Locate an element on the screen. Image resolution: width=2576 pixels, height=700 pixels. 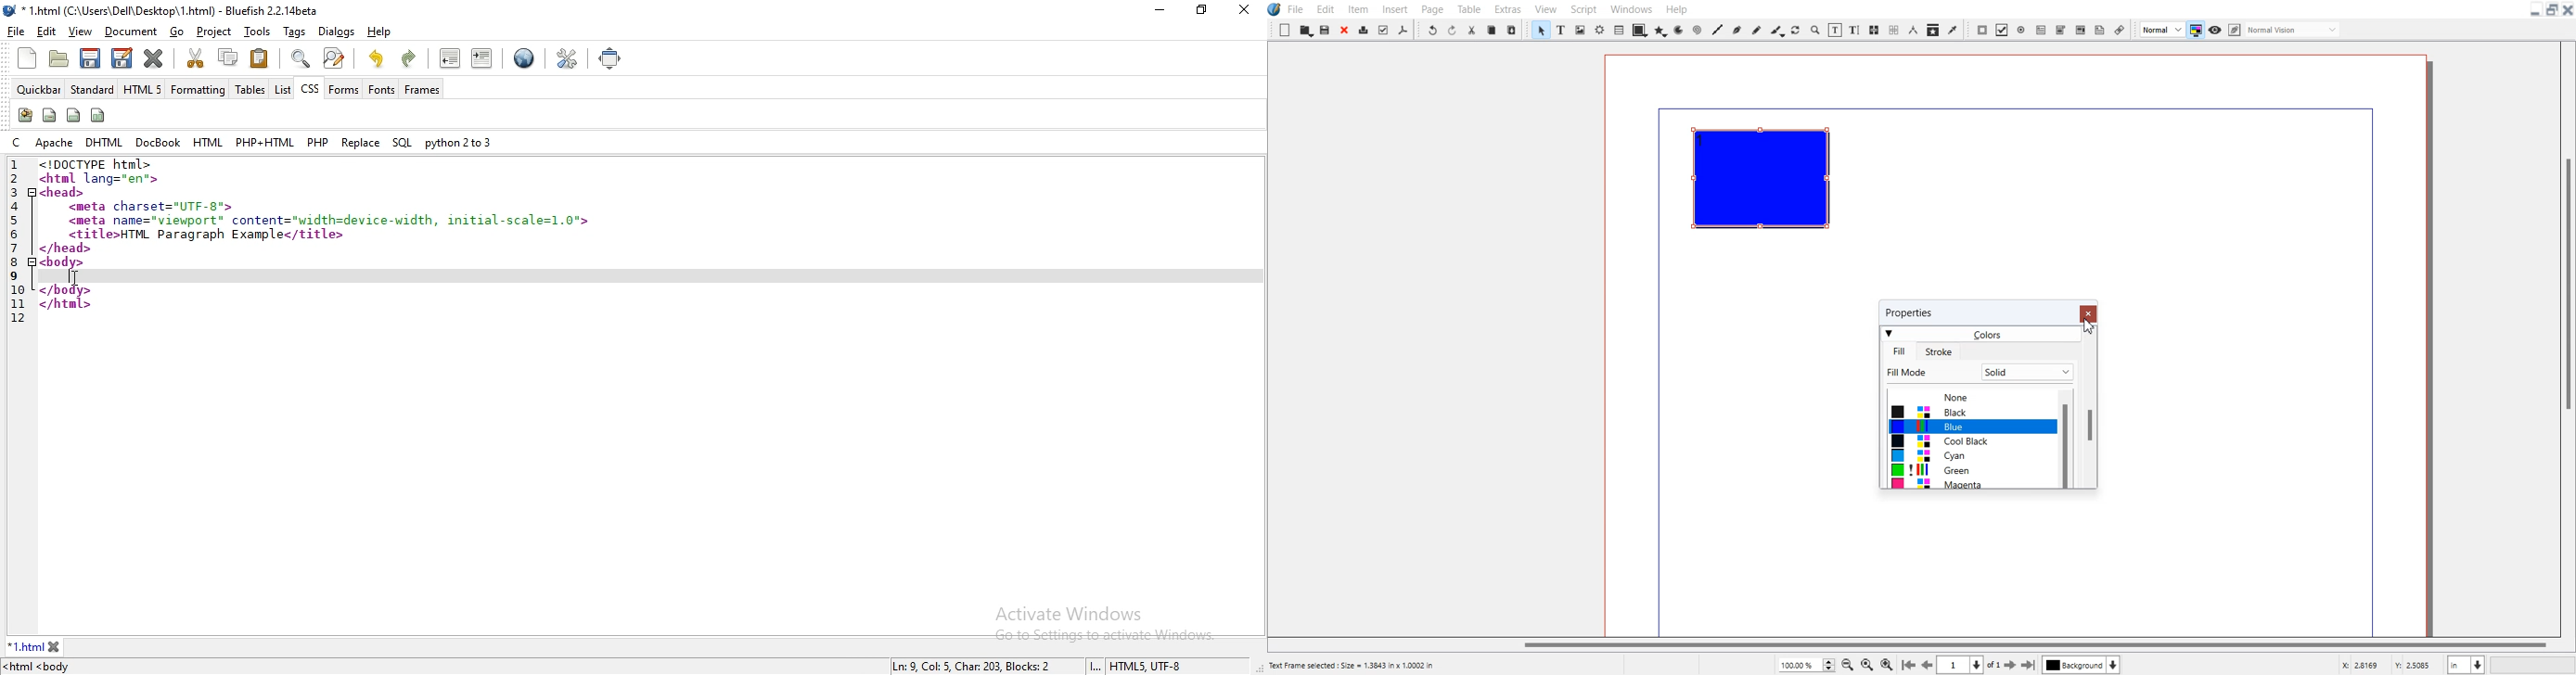
formatting is located at coordinates (199, 89).